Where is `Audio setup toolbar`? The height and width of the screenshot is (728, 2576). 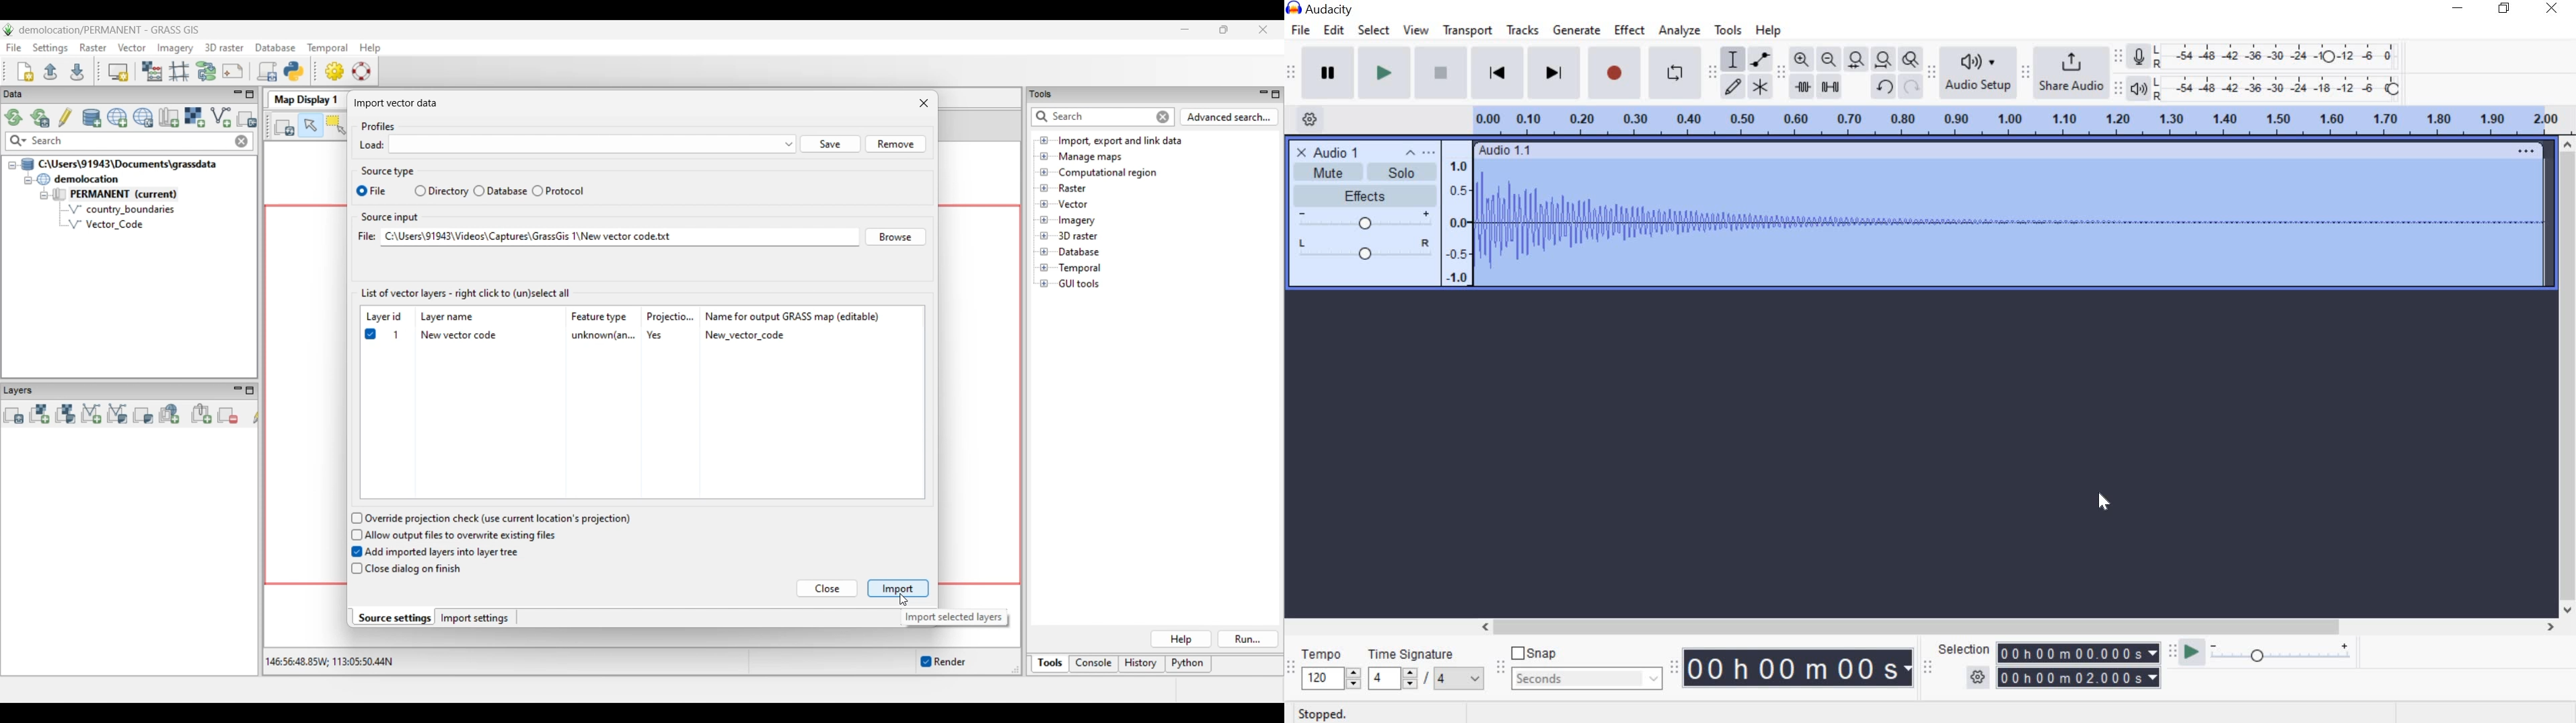
Audio setup toolbar is located at coordinates (1930, 72).